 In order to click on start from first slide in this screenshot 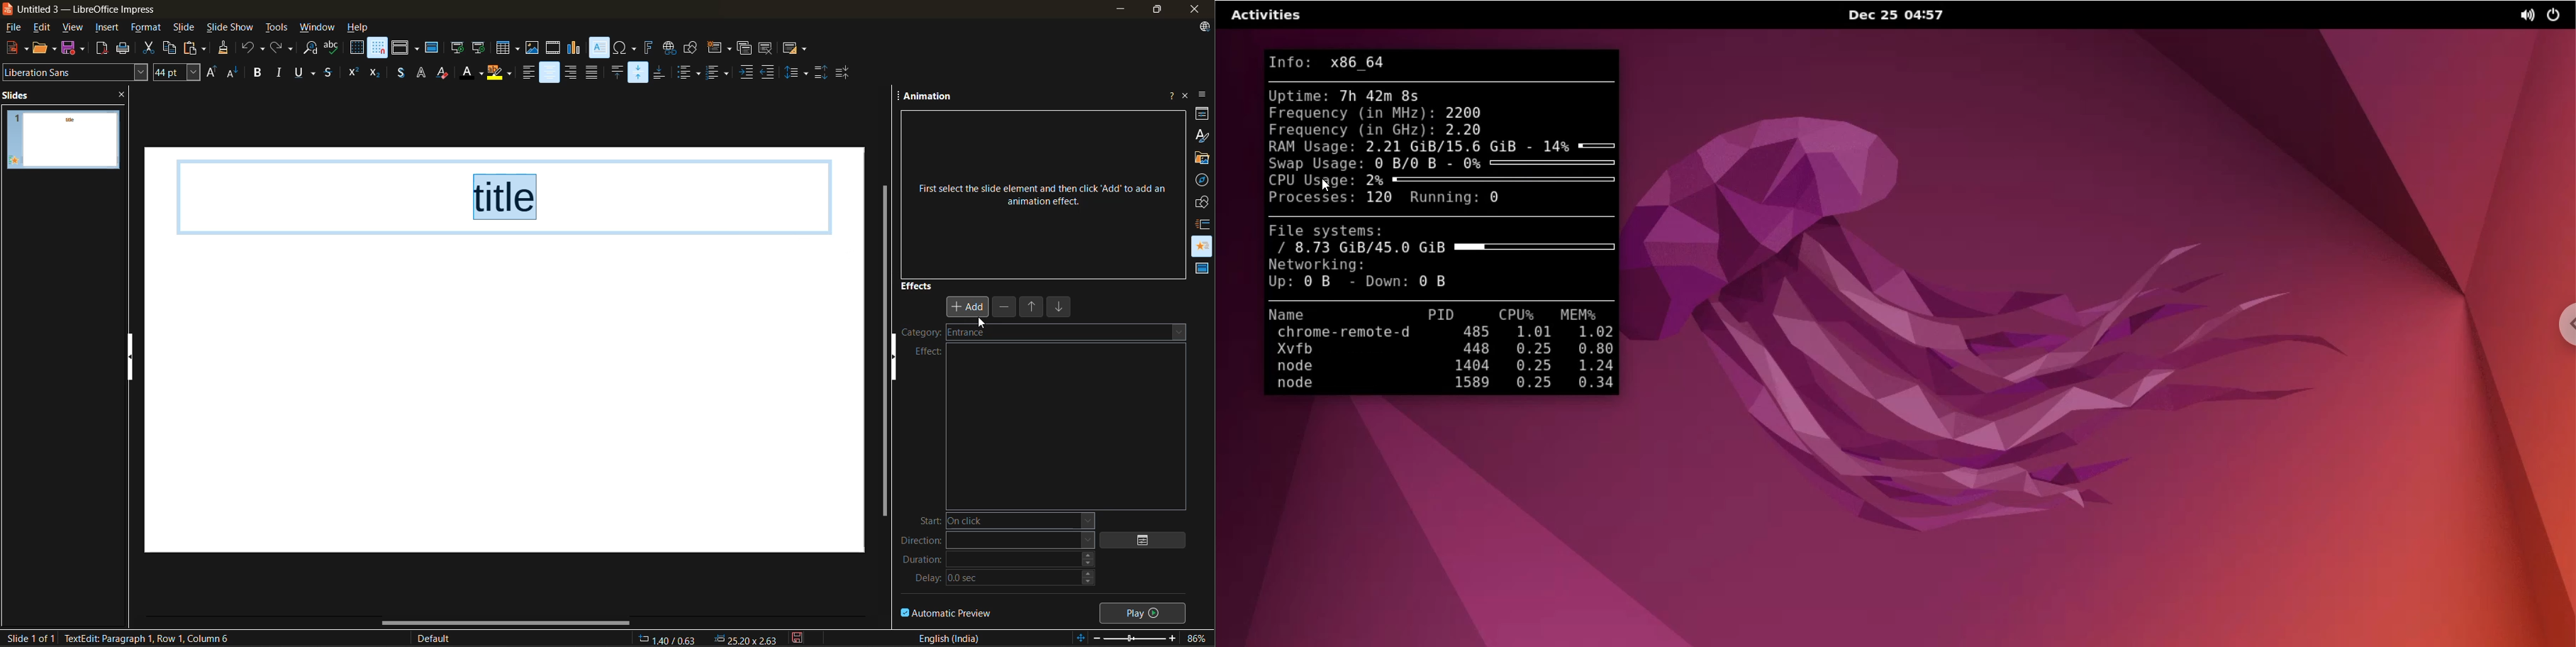, I will do `click(457, 49)`.